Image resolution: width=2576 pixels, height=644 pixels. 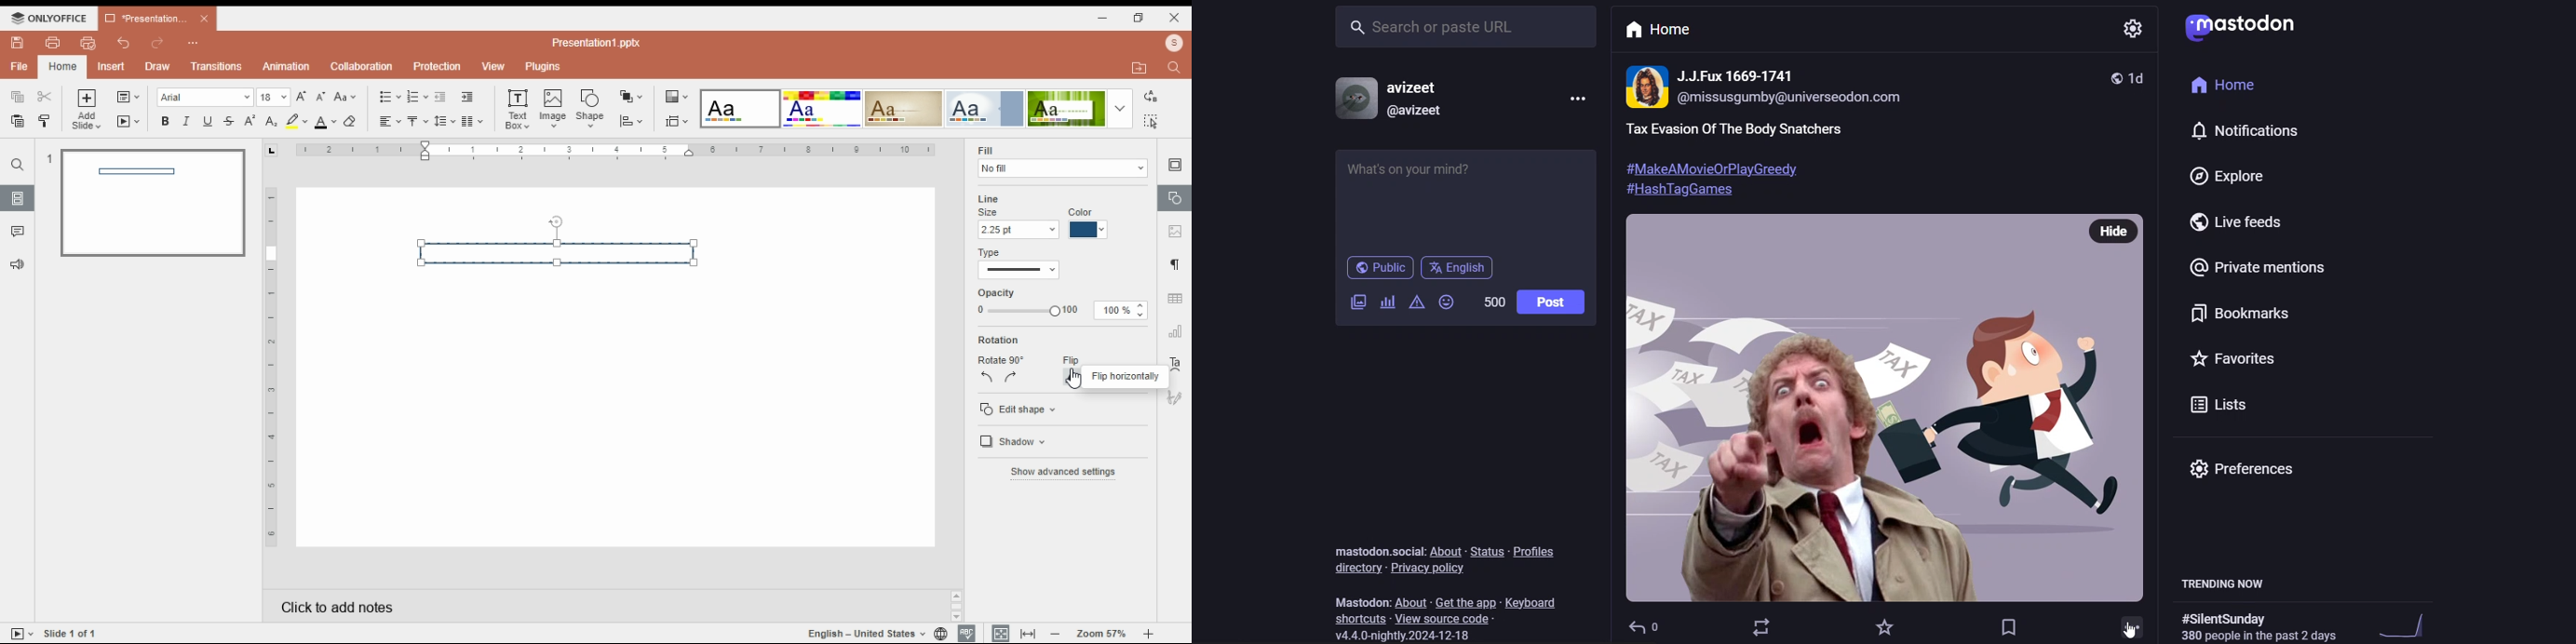 What do you see at coordinates (1420, 112) in the screenshot?
I see `@avizeet` at bounding box center [1420, 112].